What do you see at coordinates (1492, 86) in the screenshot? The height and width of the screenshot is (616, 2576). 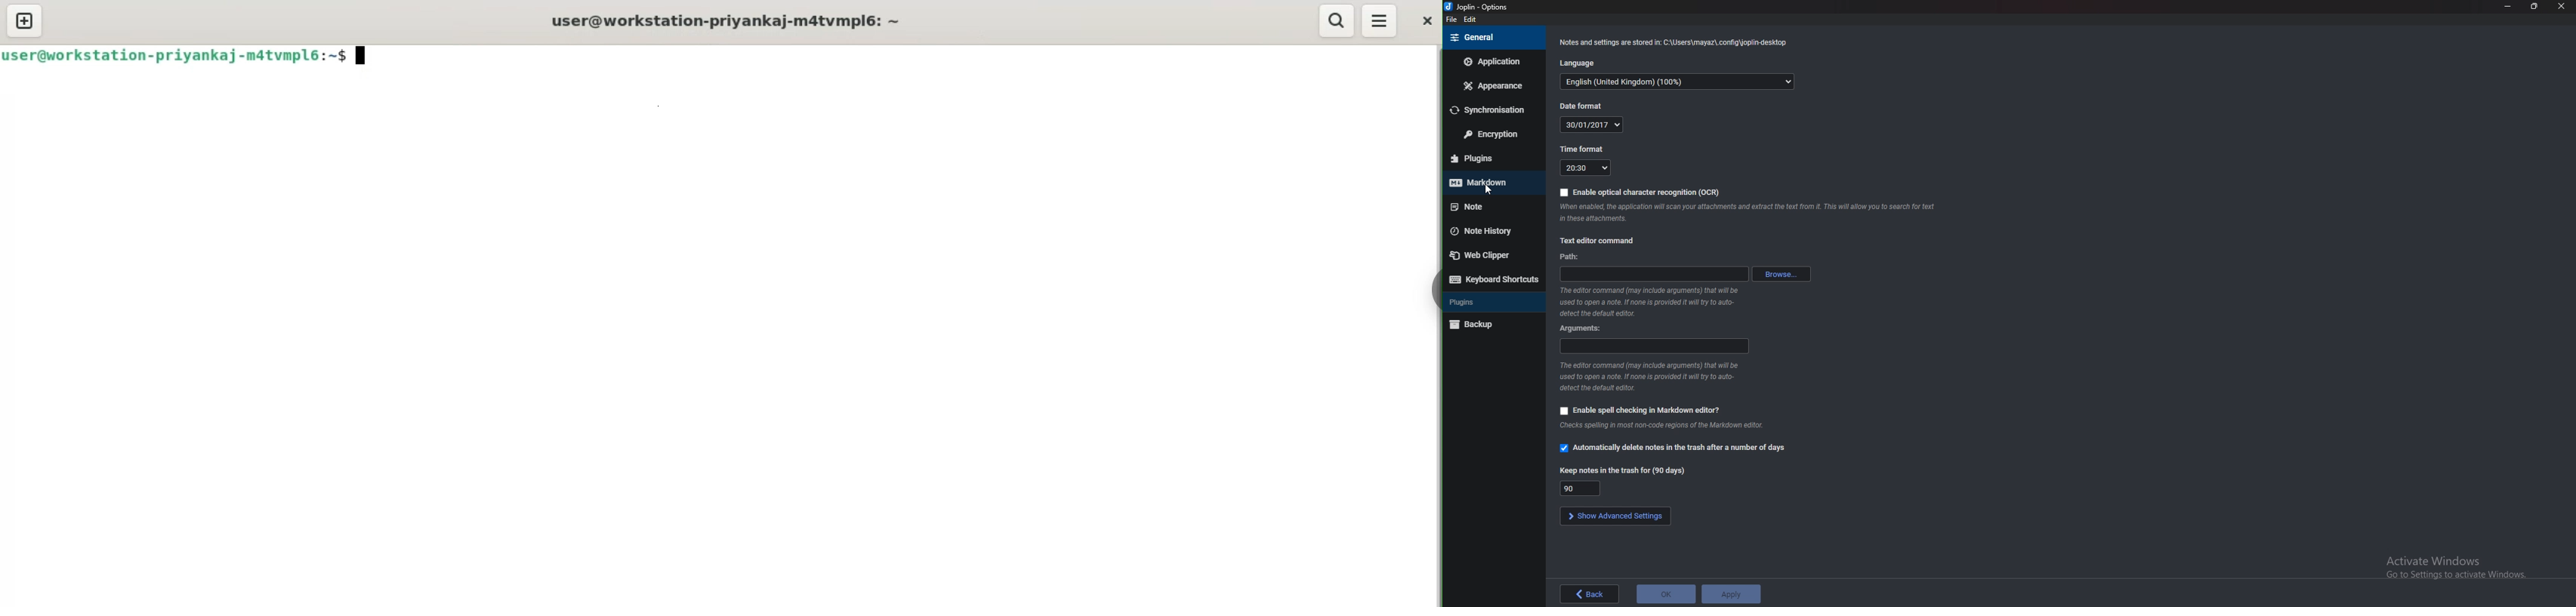 I see `Appearance` at bounding box center [1492, 86].